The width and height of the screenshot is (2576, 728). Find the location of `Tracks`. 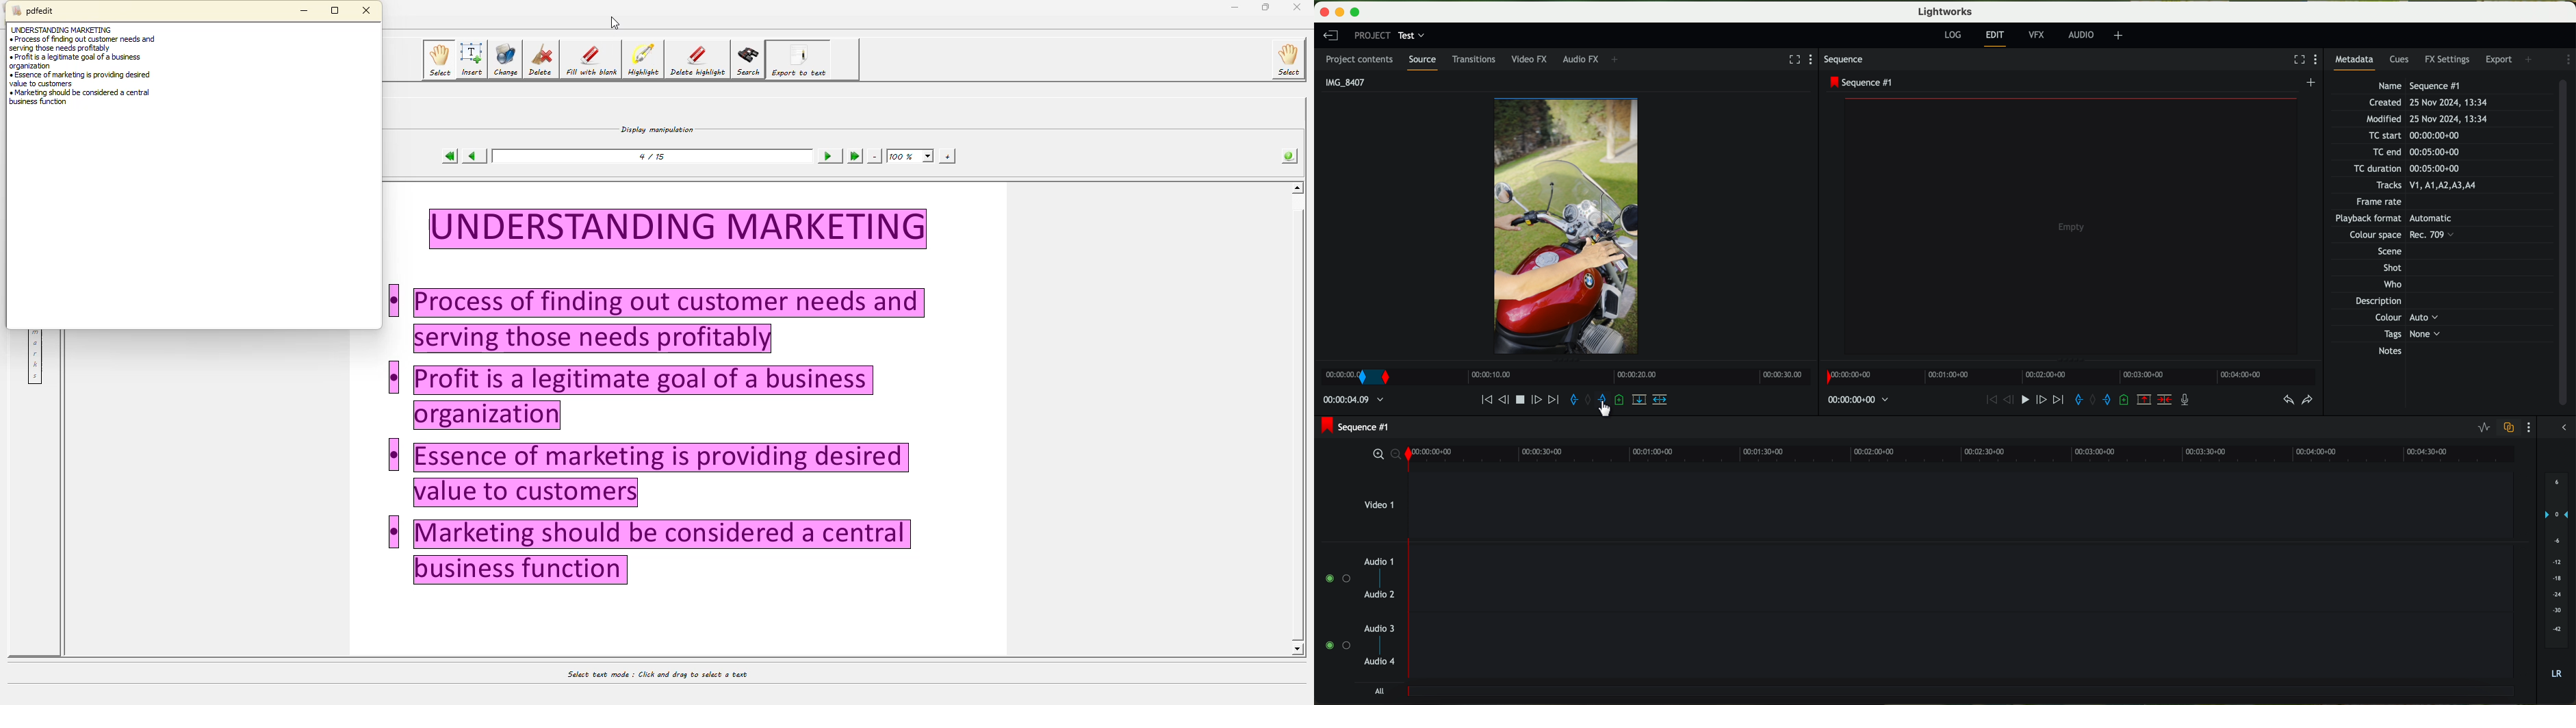

Tracks is located at coordinates (2425, 186).